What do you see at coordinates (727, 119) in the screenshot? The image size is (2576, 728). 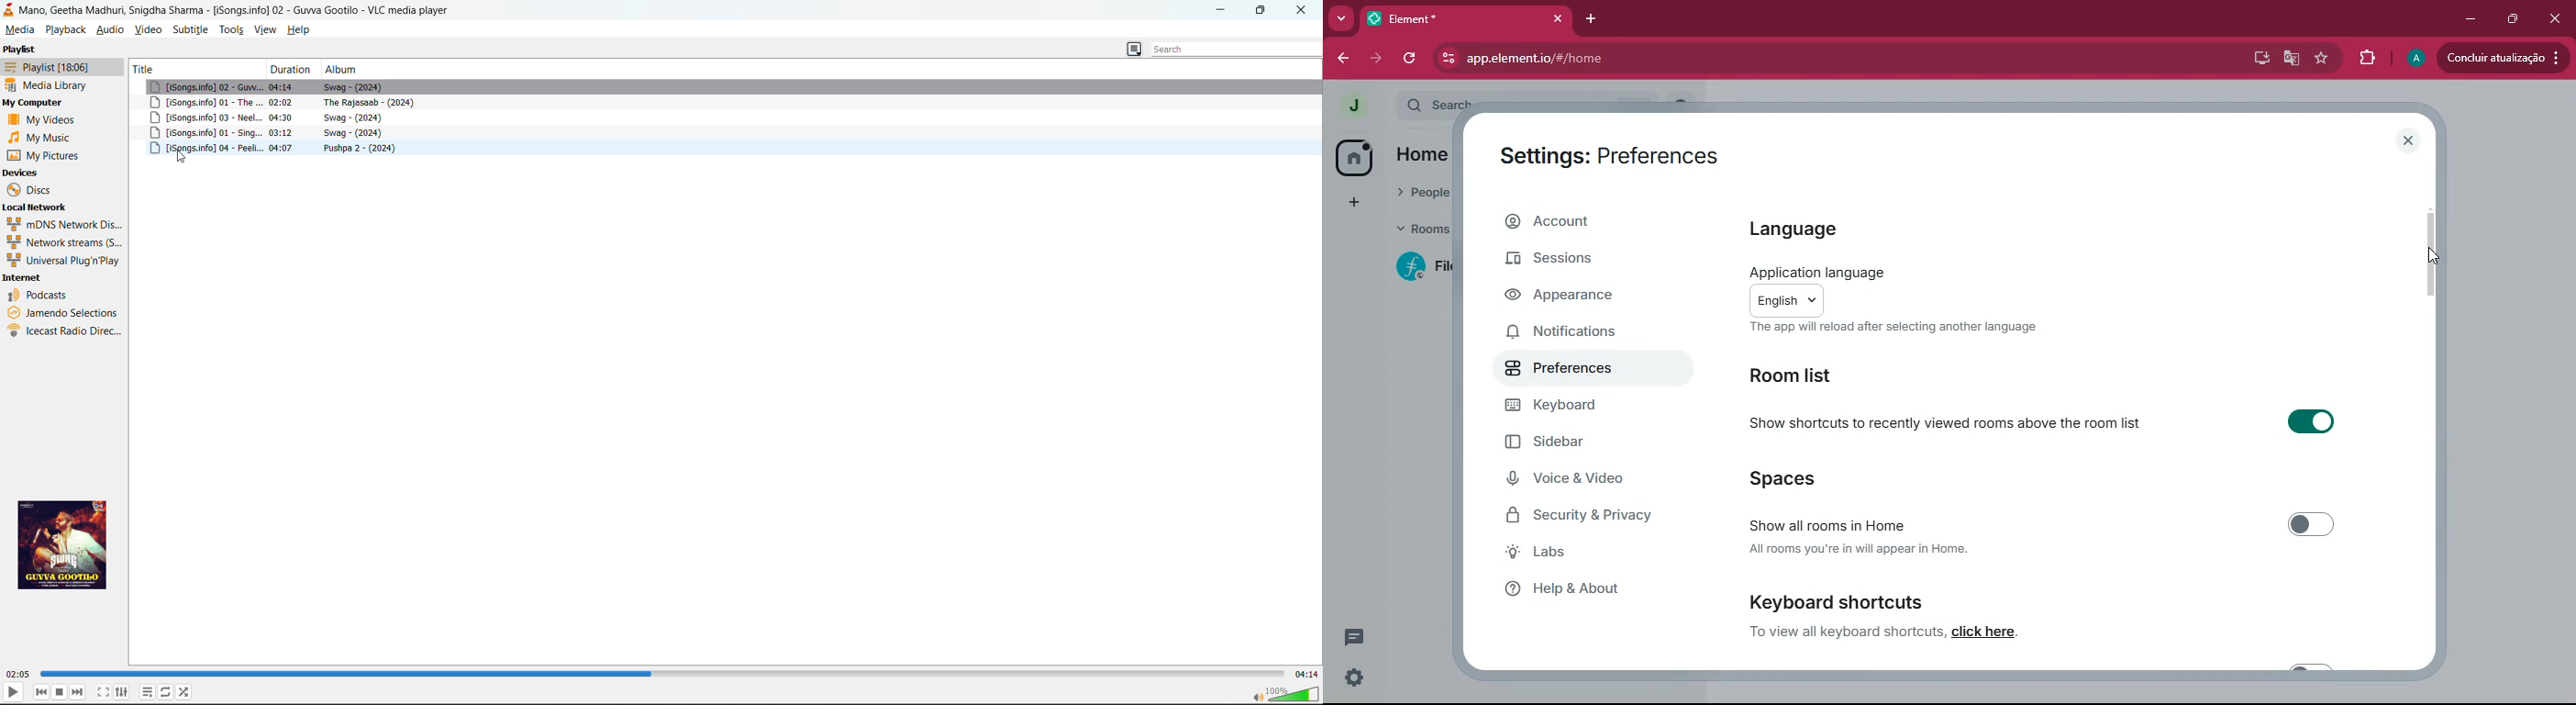 I see `song` at bounding box center [727, 119].